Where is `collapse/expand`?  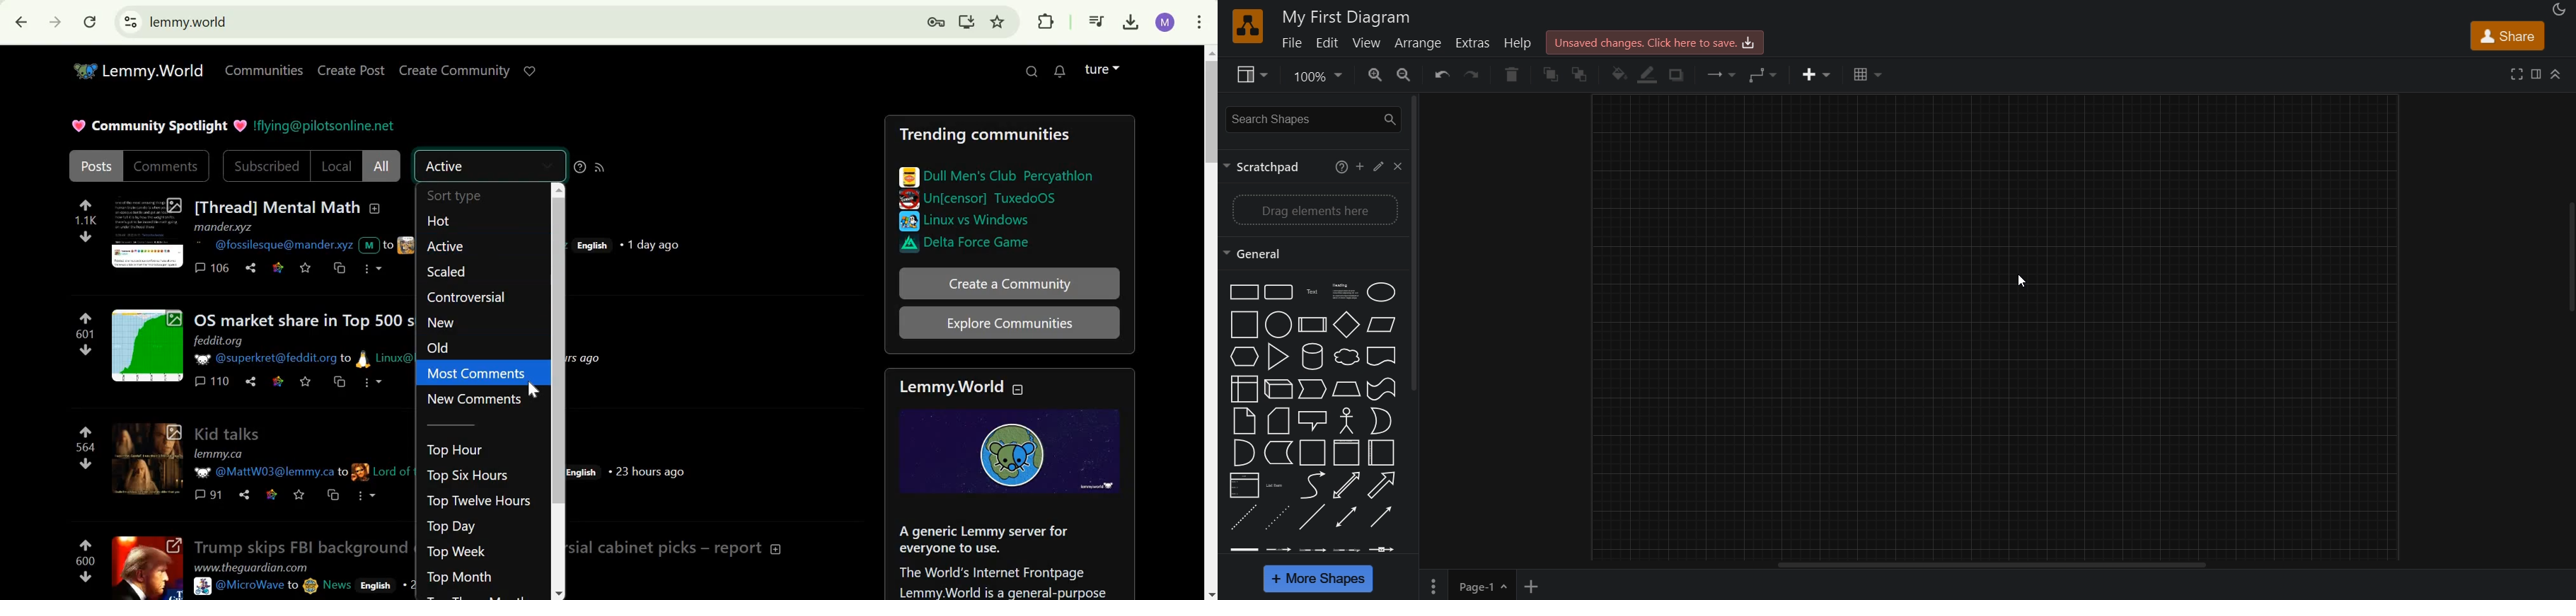 collapse/expand is located at coordinates (2556, 76).